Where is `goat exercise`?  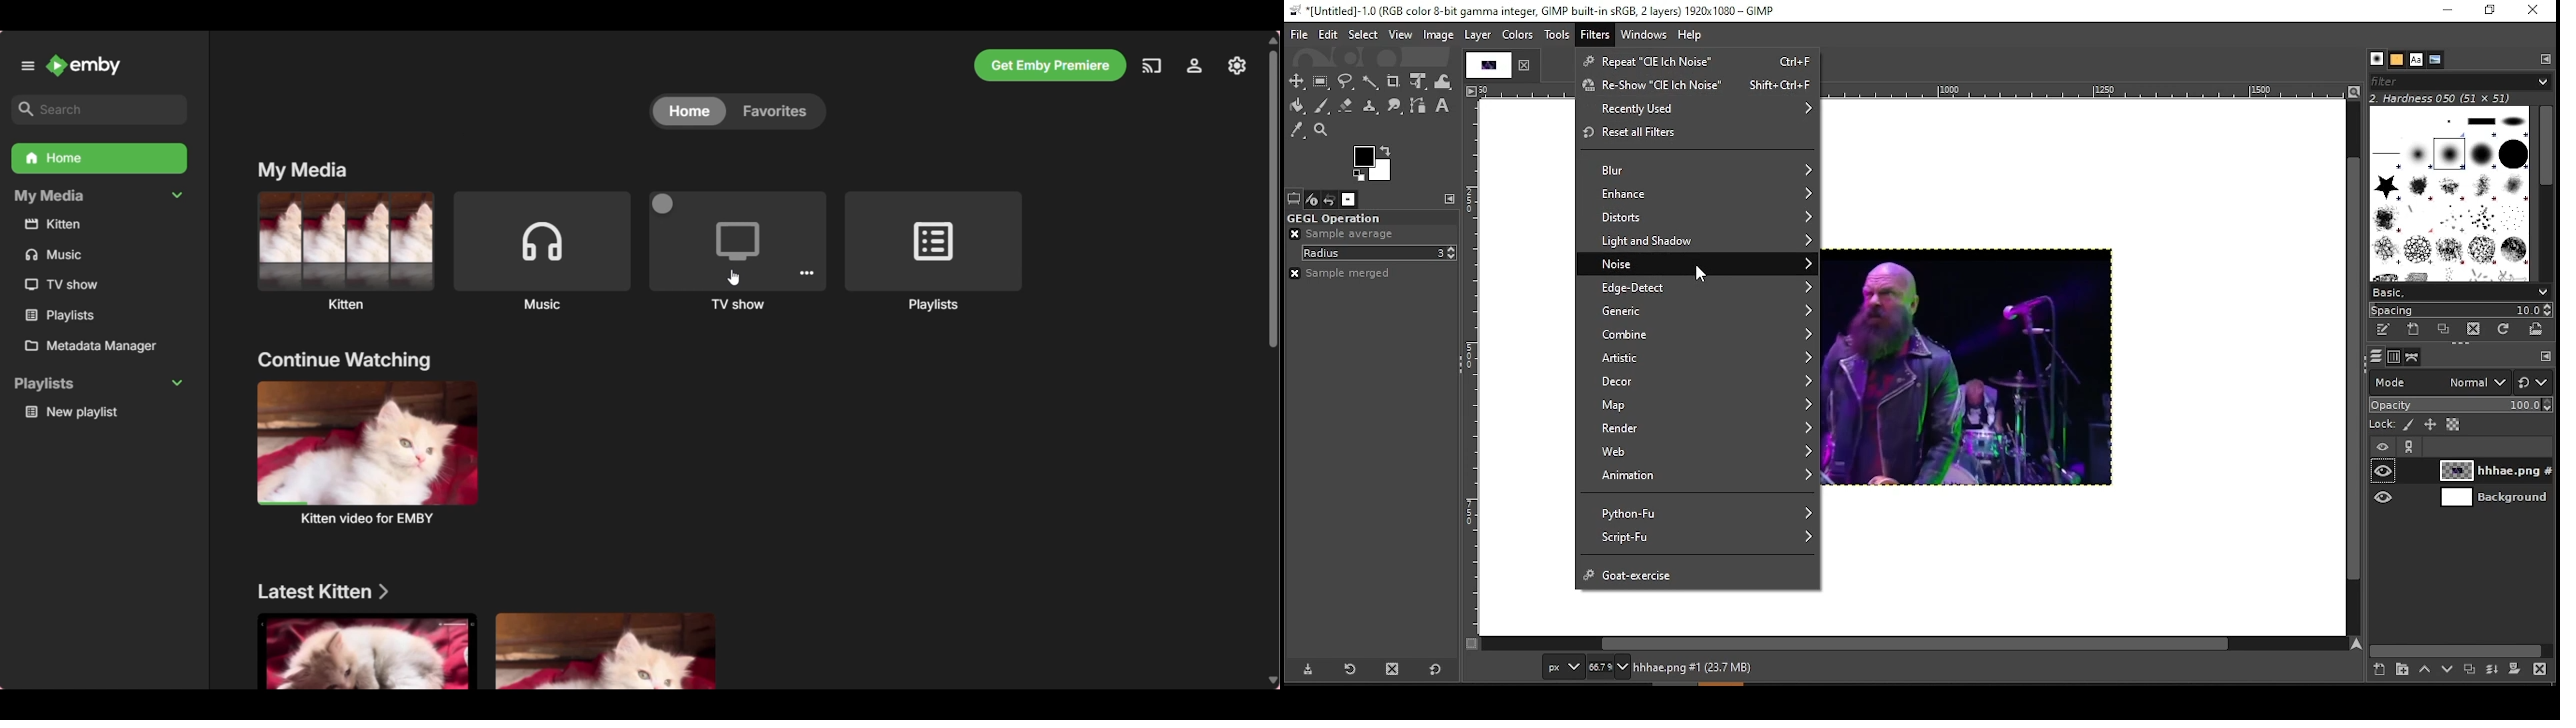
goat exercise is located at coordinates (1697, 572).